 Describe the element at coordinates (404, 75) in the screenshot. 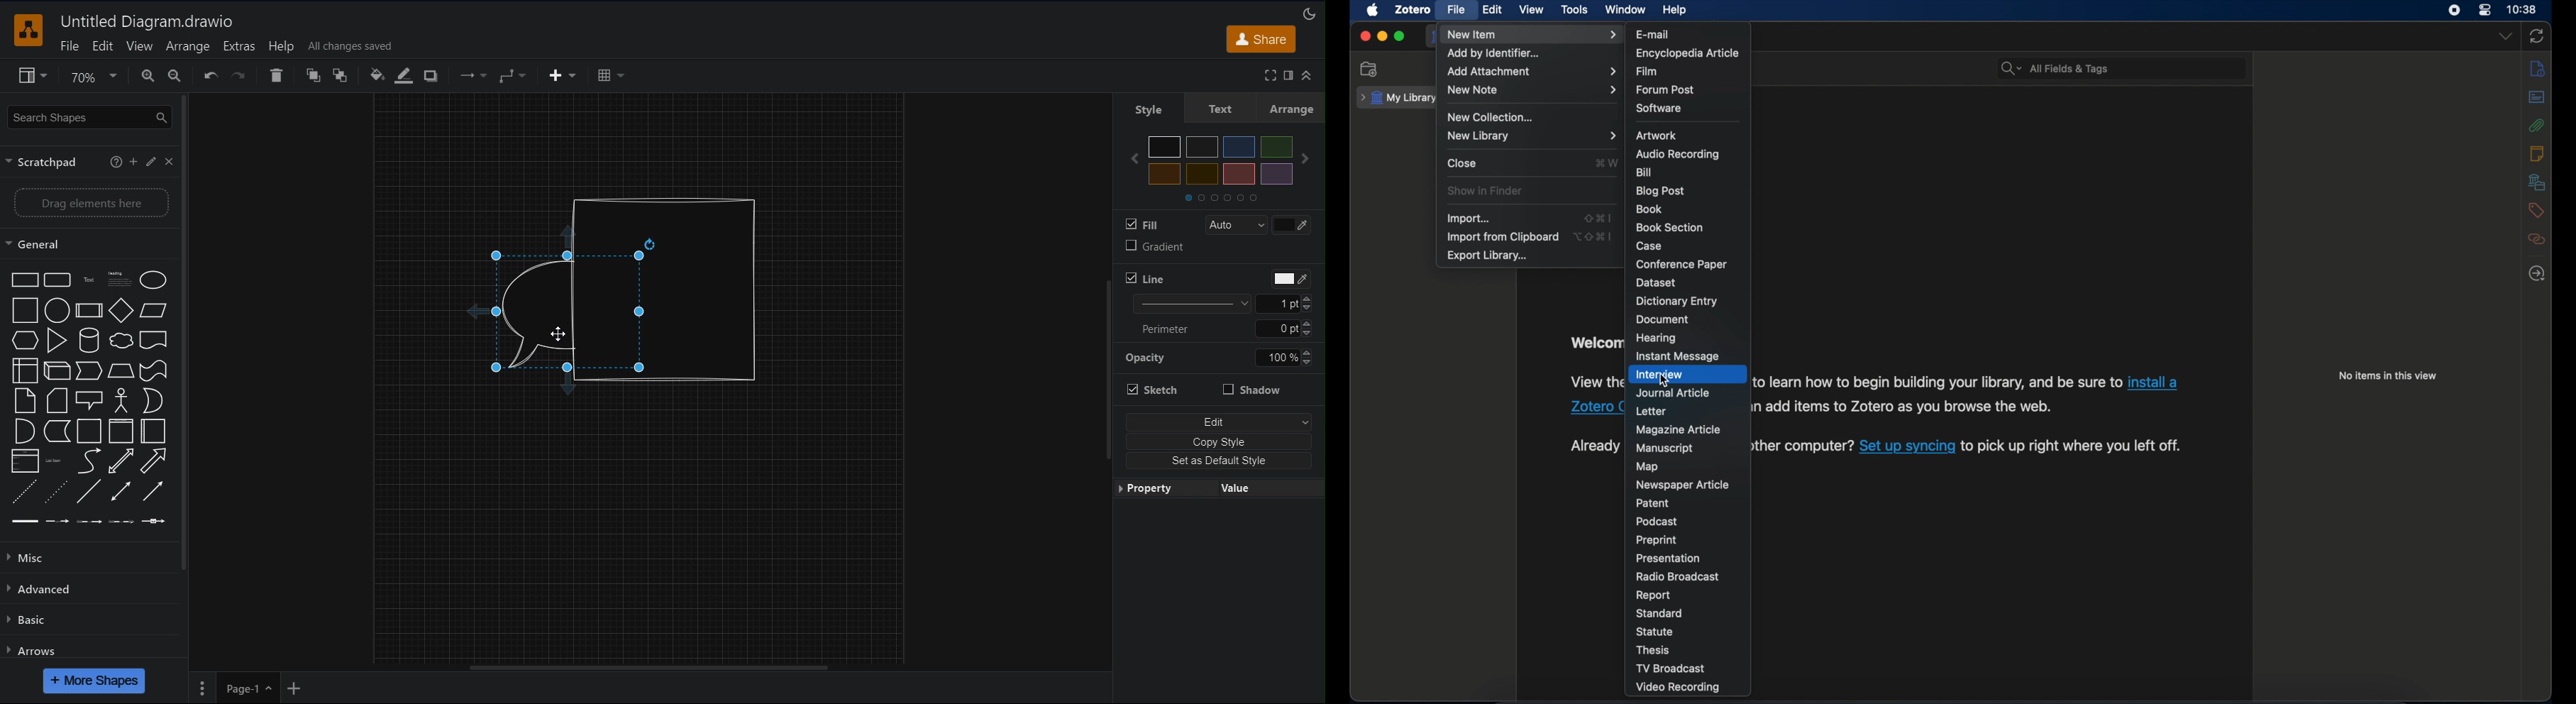

I see `Line Color` at that location.